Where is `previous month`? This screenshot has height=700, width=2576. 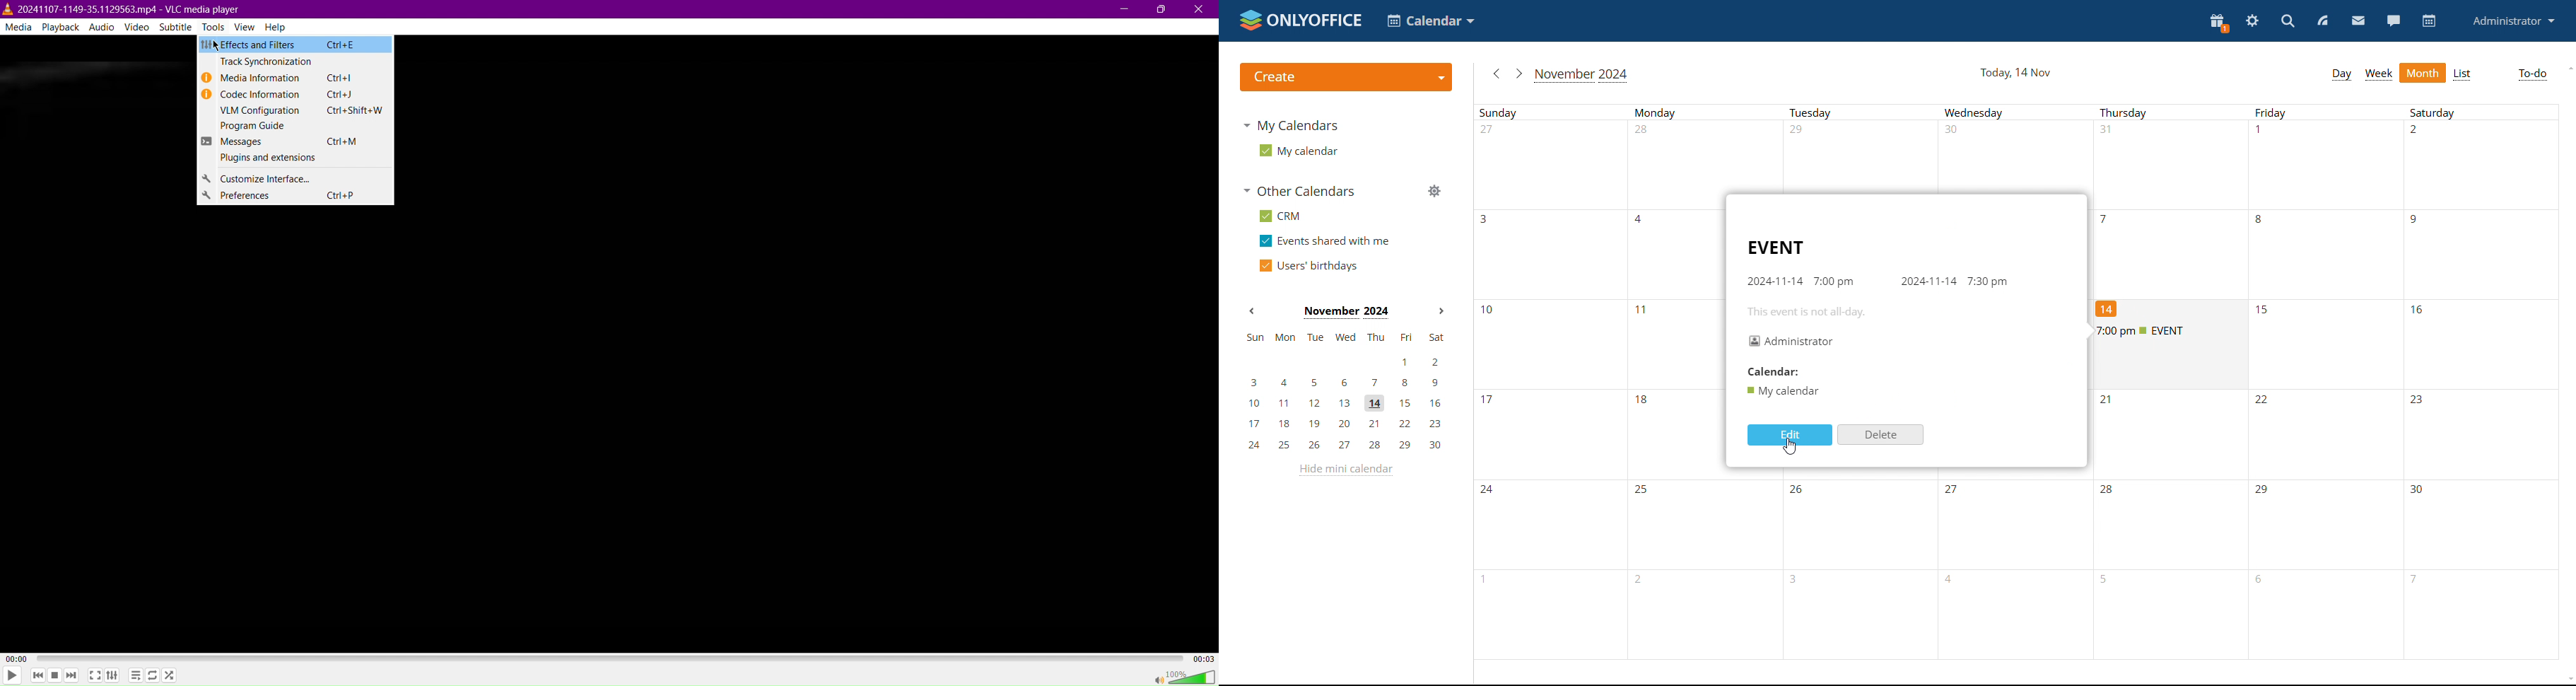 previous month is located at coordinates (1252, 310).